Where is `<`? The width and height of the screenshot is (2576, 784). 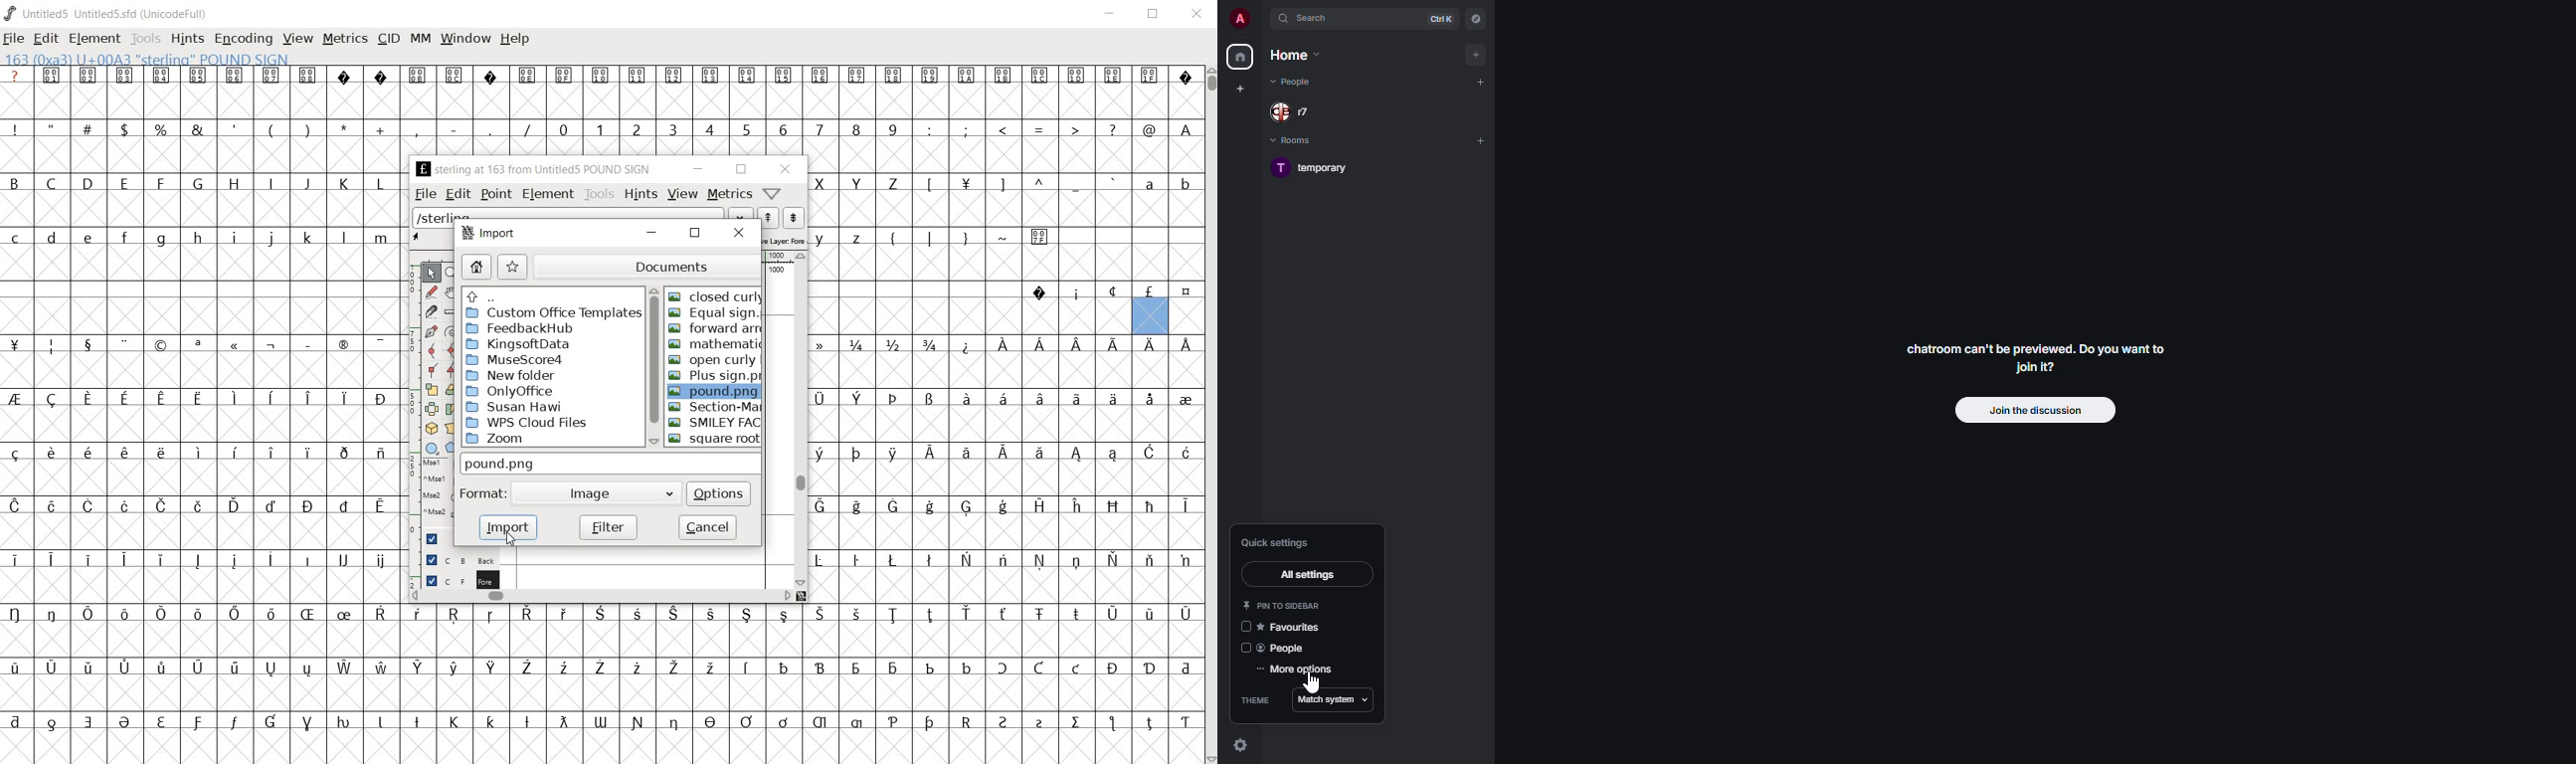 < is located at coordinates (1002, 130).